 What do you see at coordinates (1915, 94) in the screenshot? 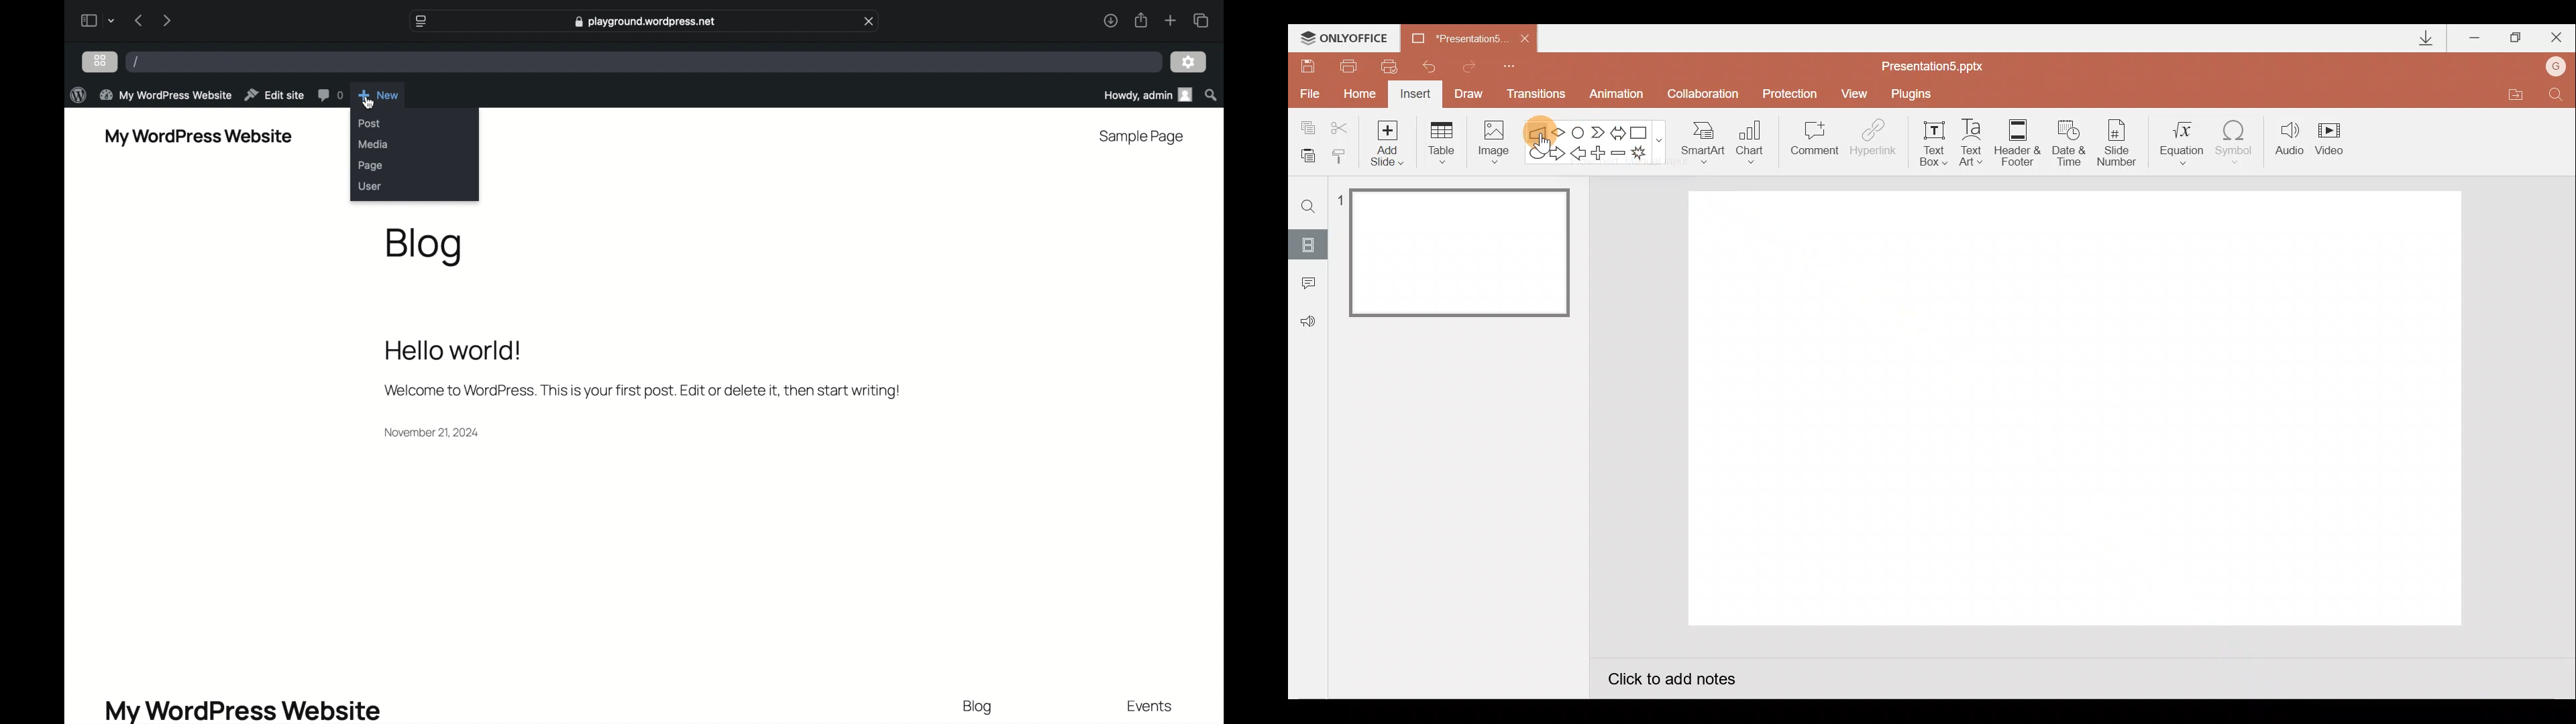
I see `Plugins` at bounding box center [1915, 94].